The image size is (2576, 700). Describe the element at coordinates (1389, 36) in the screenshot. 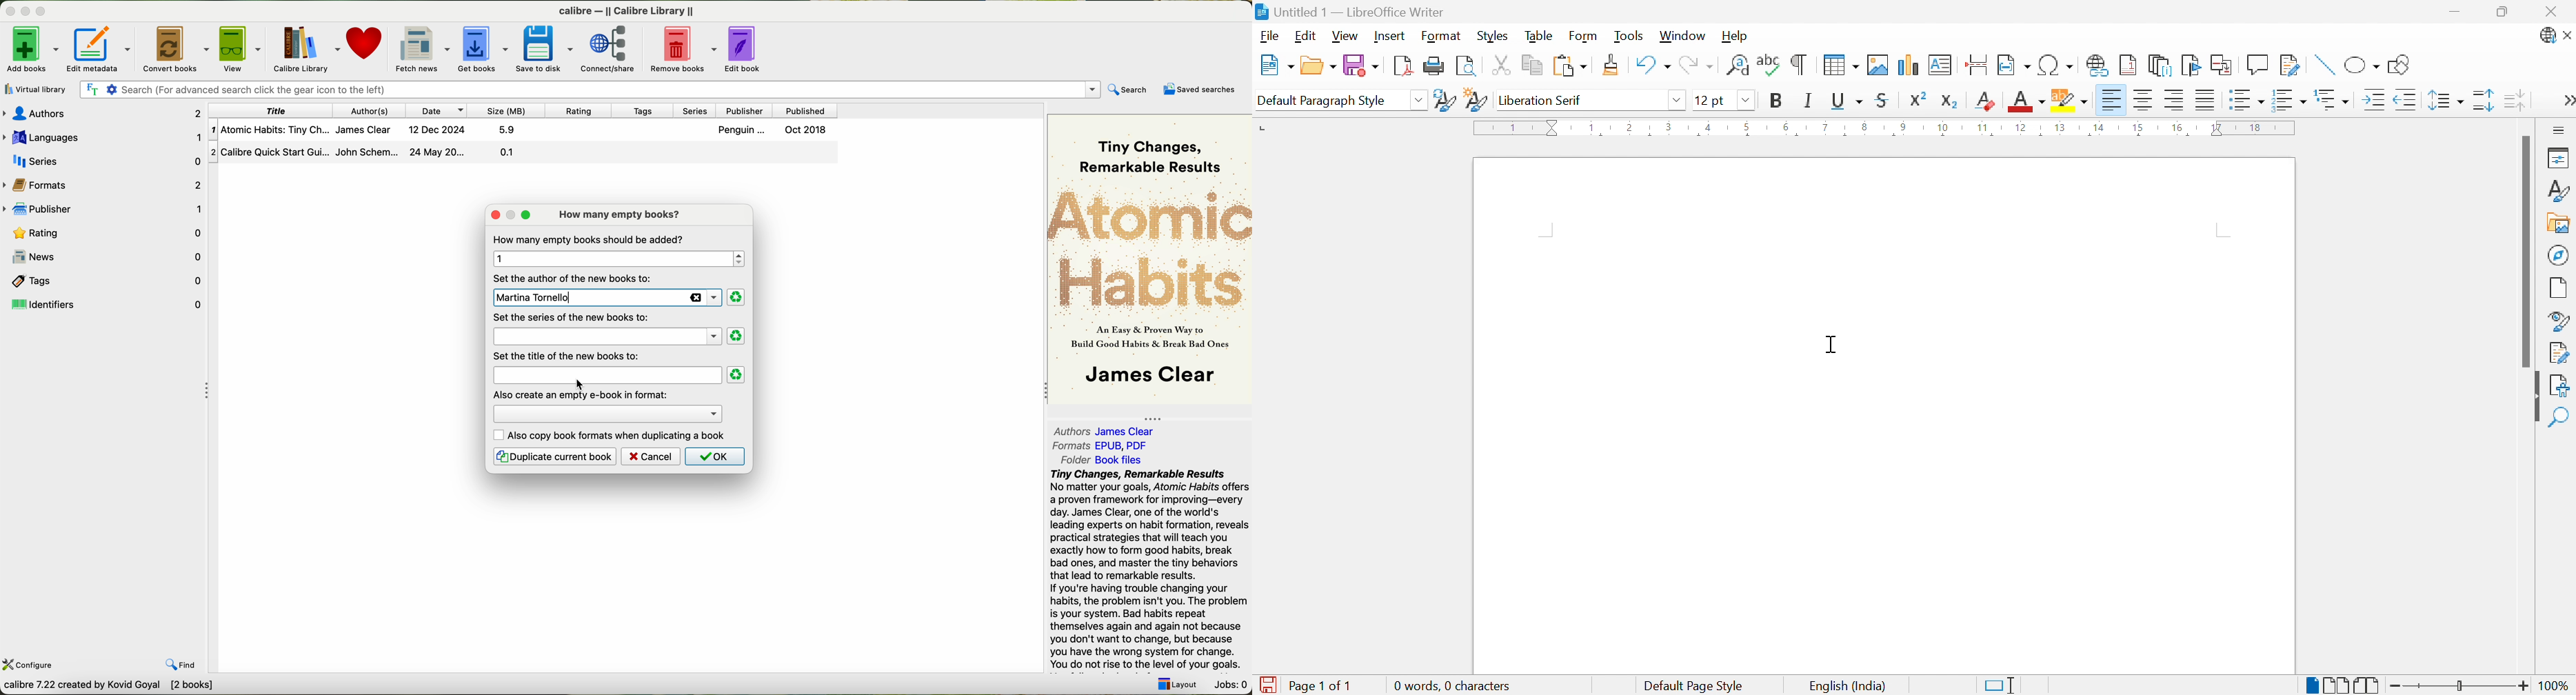

I see `Insert` at that location.